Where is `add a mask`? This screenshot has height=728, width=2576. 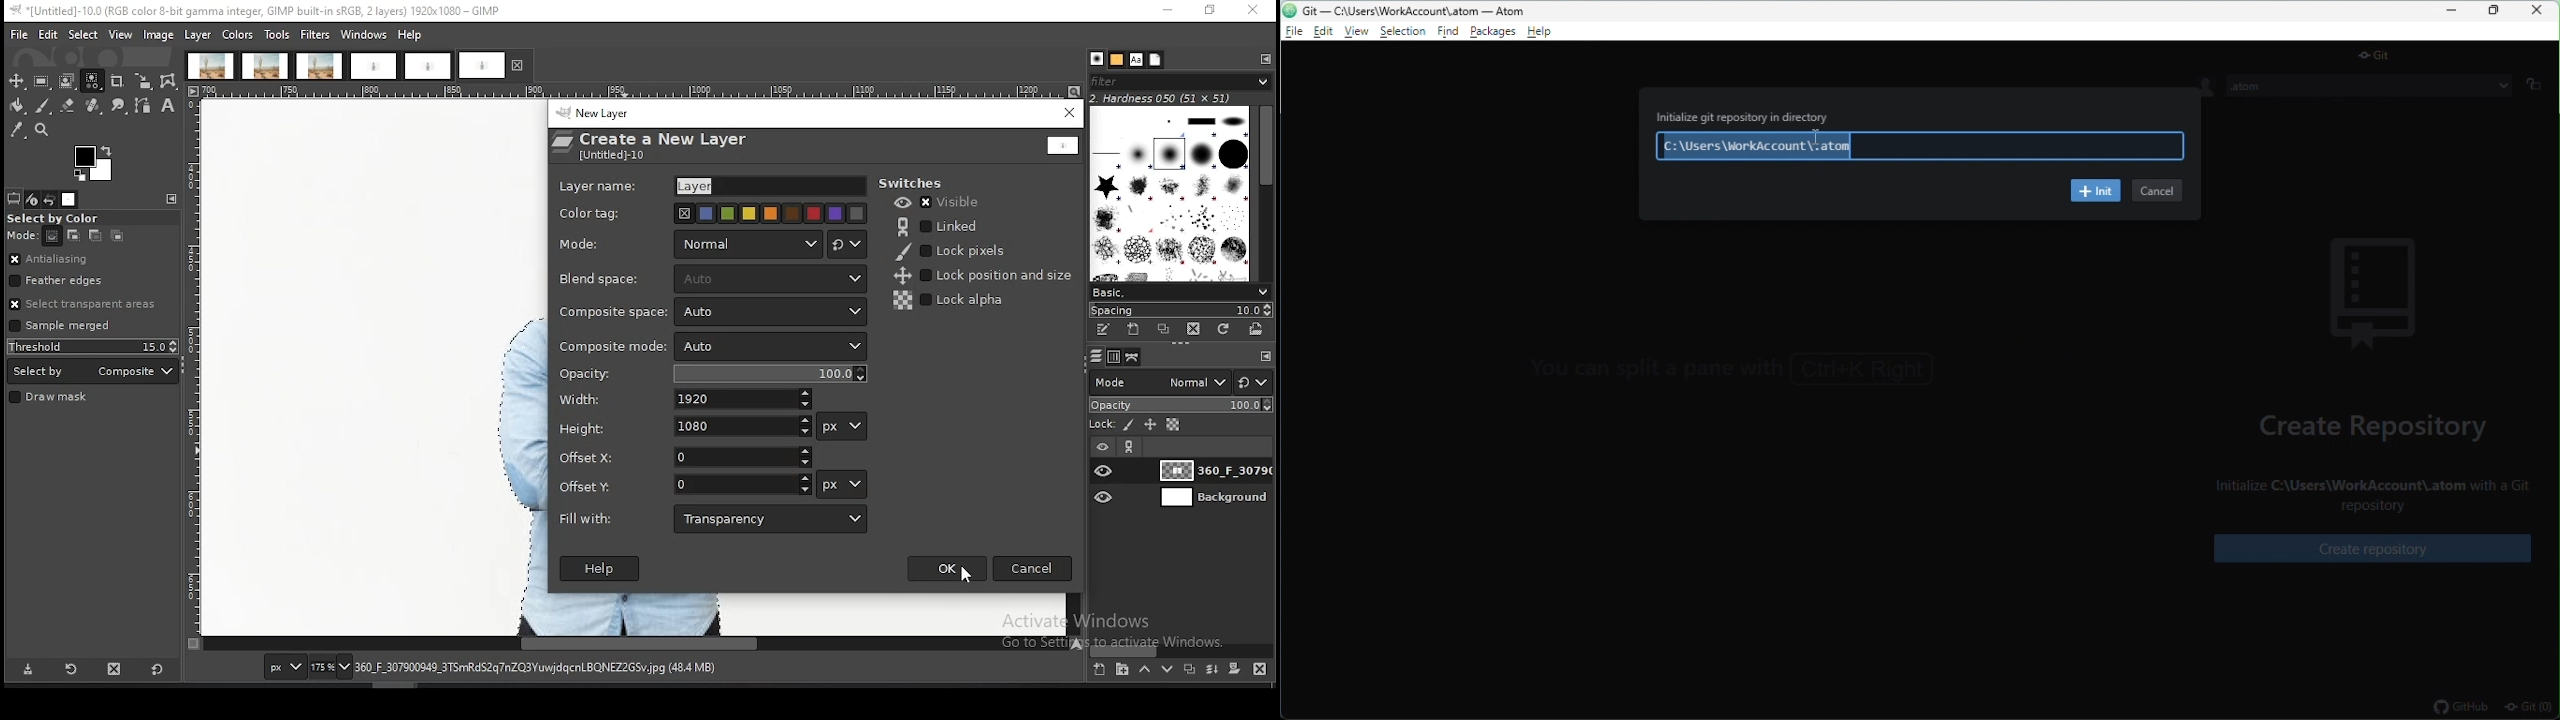
add a mask is located at coordinates (1234, 668).